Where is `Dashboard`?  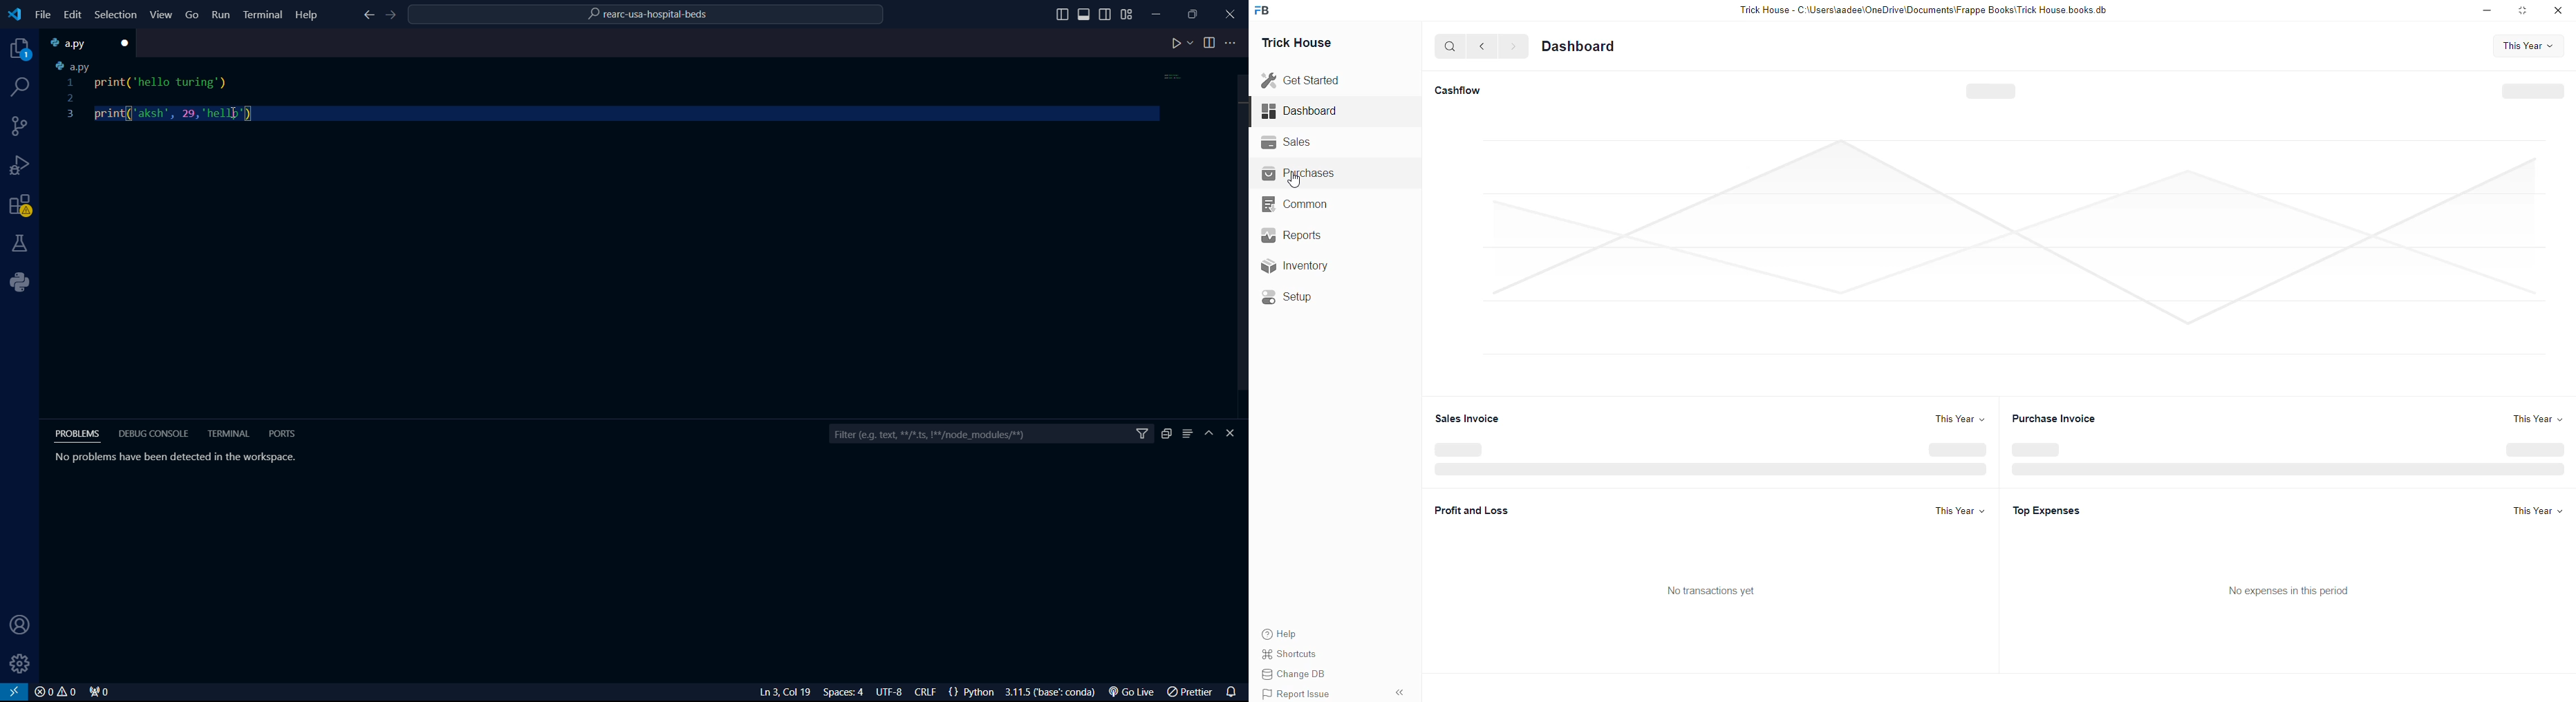
Dashboard is located at coordinates (1303, 111).